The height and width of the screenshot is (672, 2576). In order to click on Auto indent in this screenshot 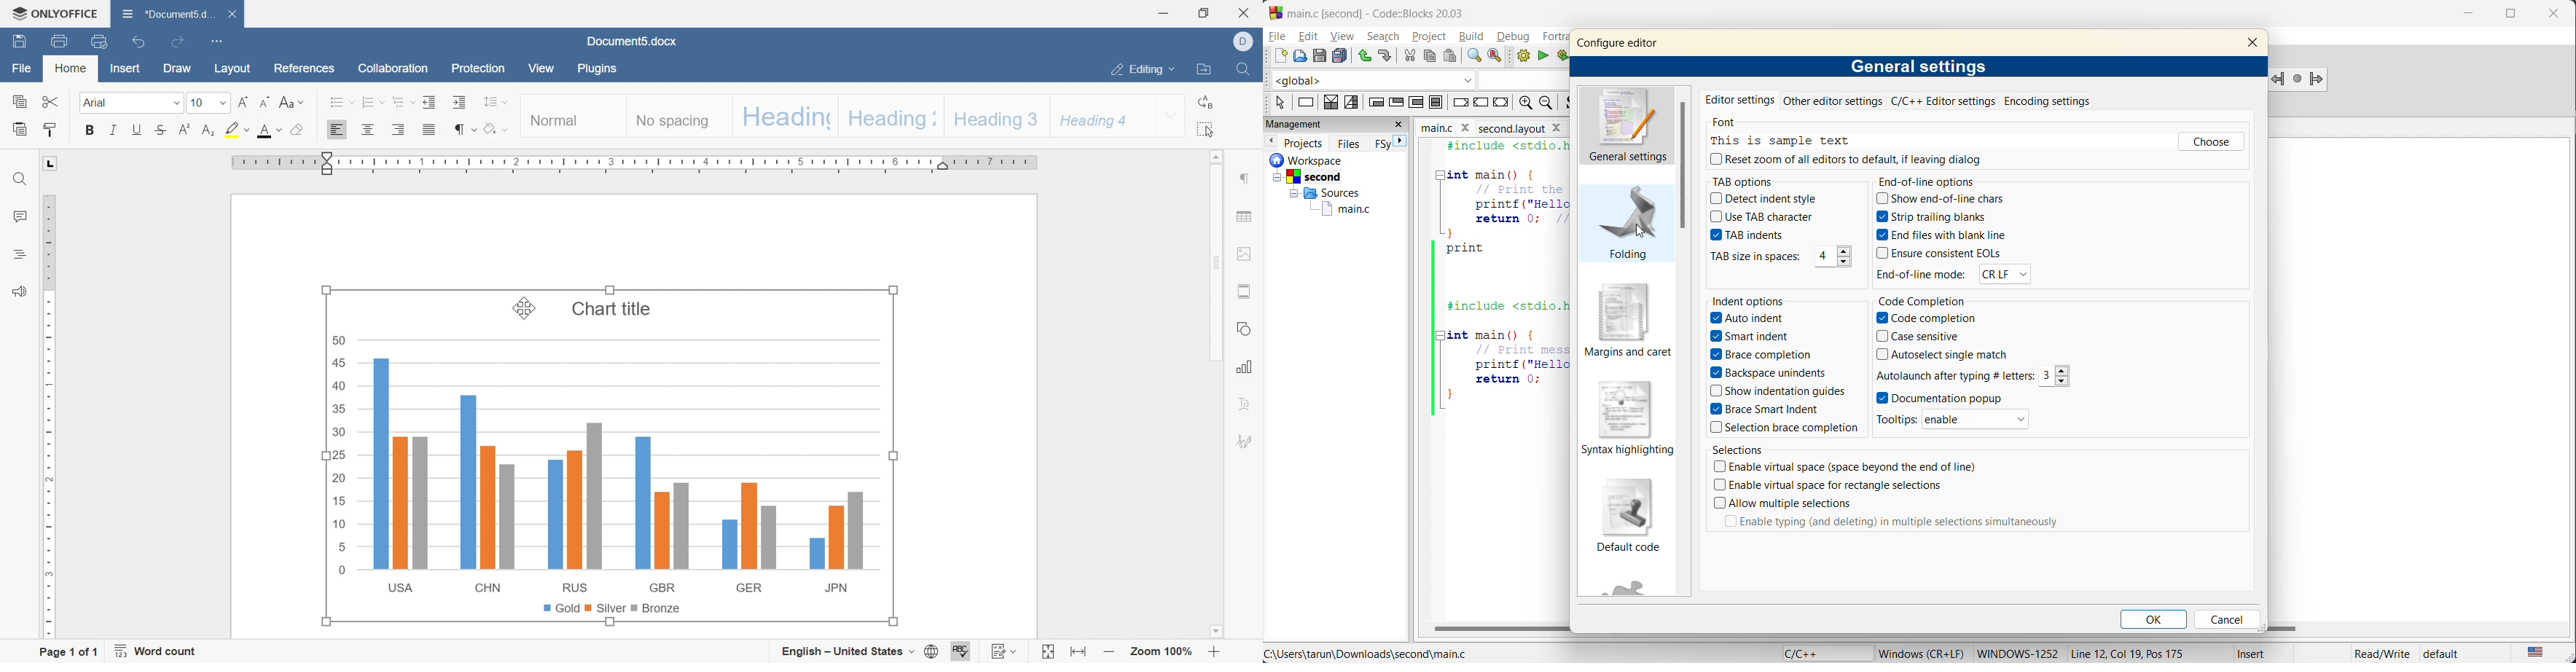, I will do `click(1750, 318)`.